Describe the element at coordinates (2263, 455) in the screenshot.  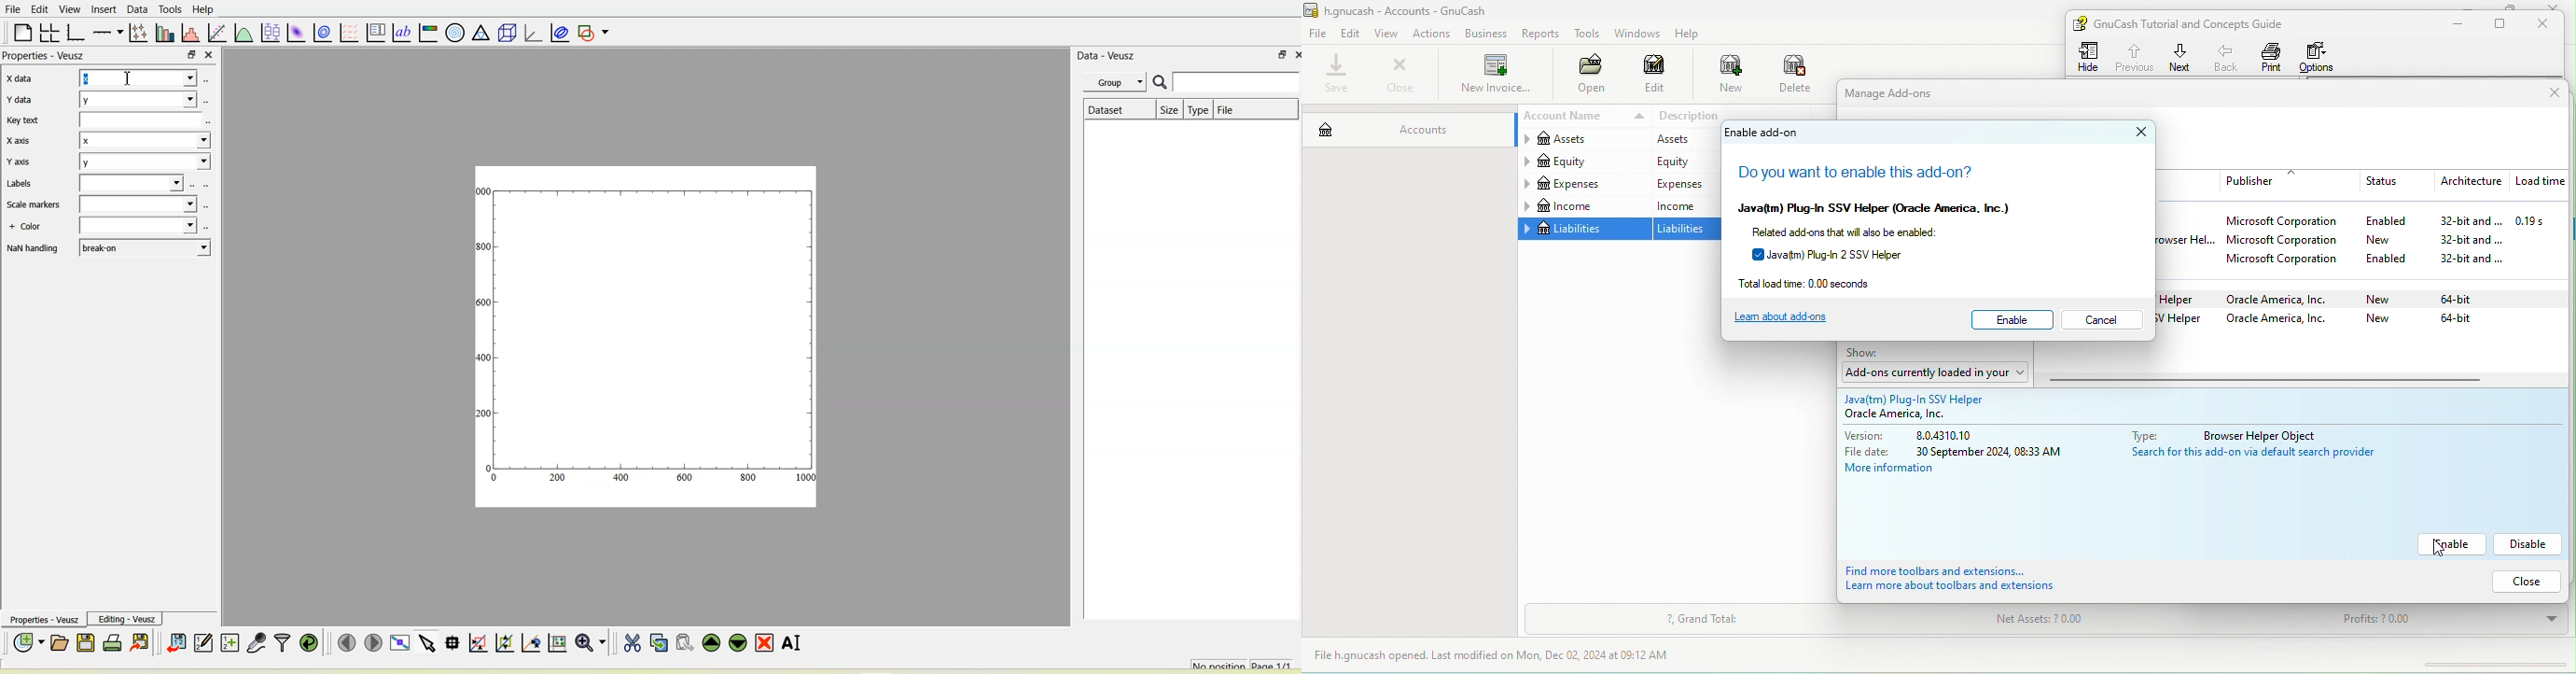
I see `search for this add on via default search provider` at that location.